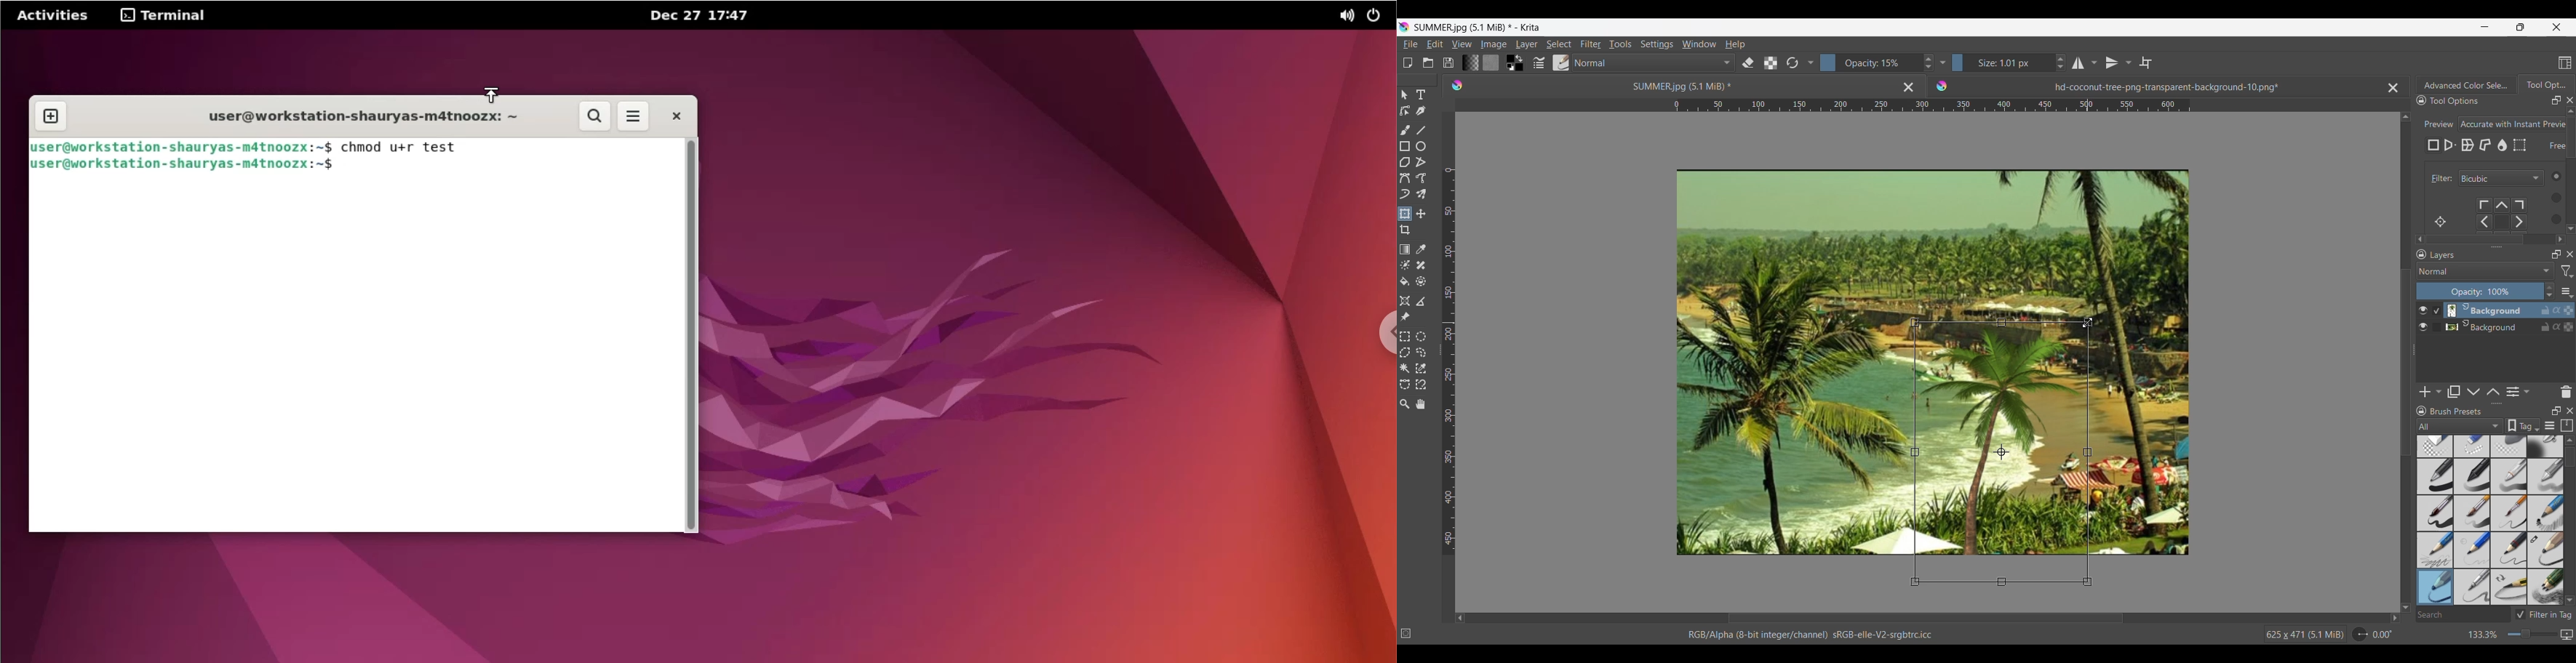 This screenshot has width=2576, height=672. What do you see at coordinates (1405, 110) in the screenshot?
I see `Edit shapes tool` at bounding box center [1405, 110].